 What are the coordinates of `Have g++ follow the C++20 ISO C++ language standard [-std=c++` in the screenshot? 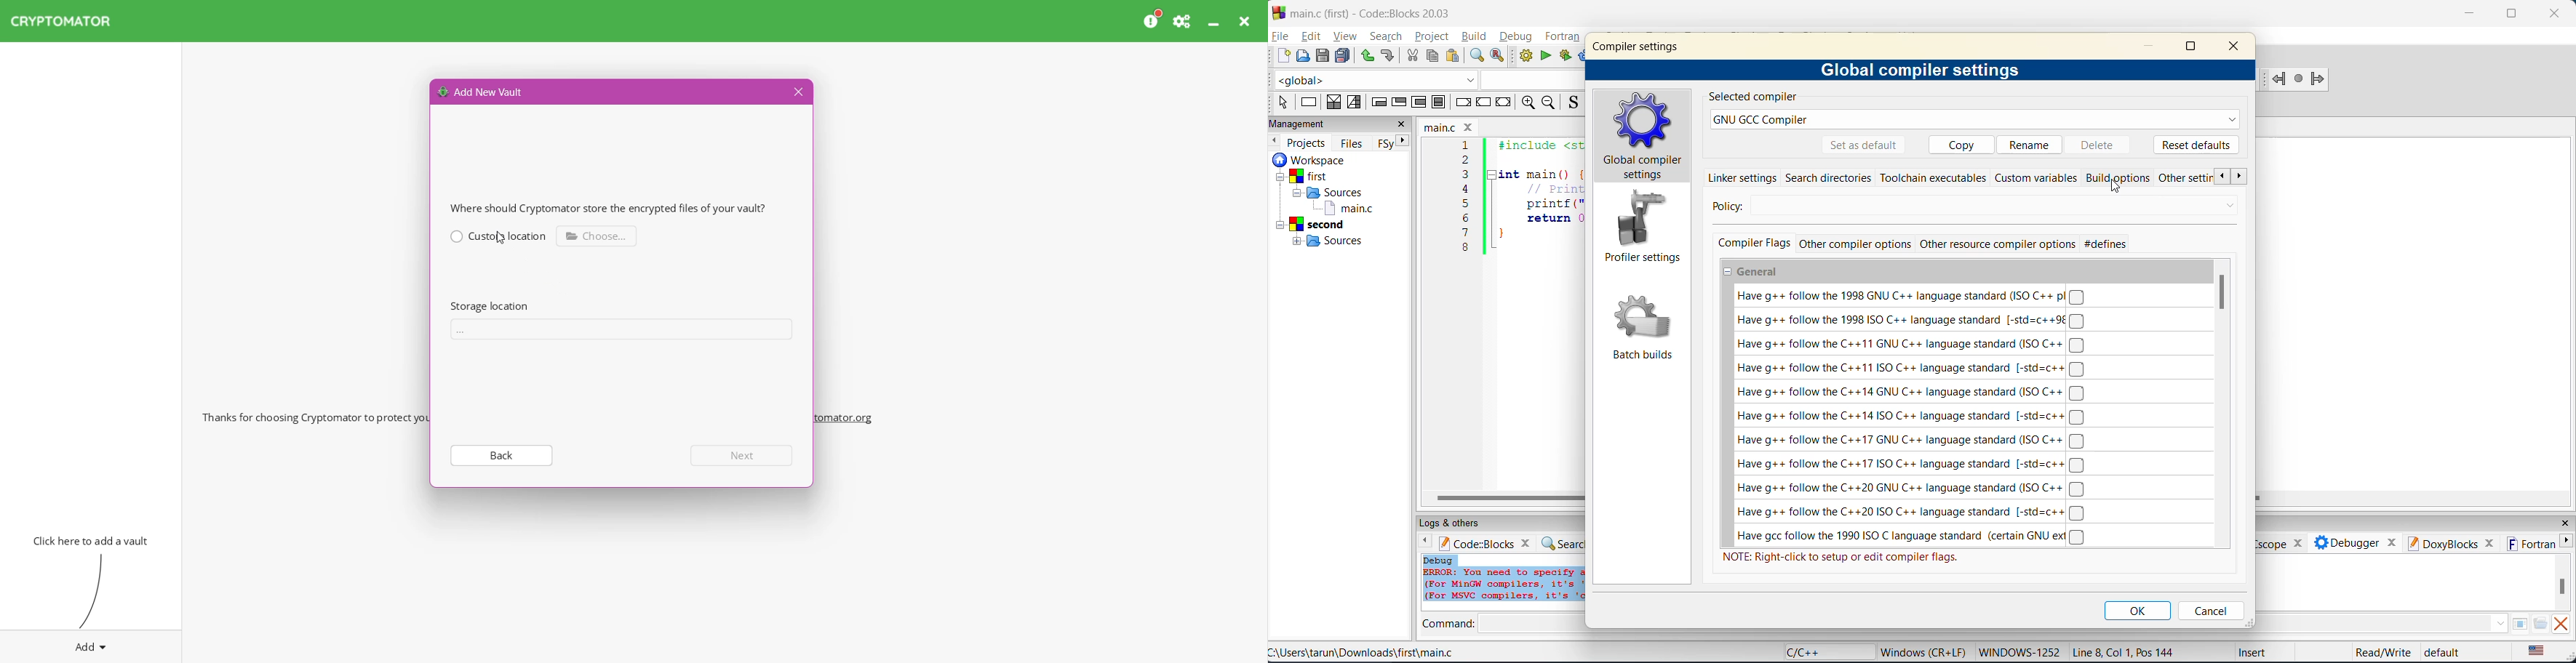 It's located at (1913, 513).